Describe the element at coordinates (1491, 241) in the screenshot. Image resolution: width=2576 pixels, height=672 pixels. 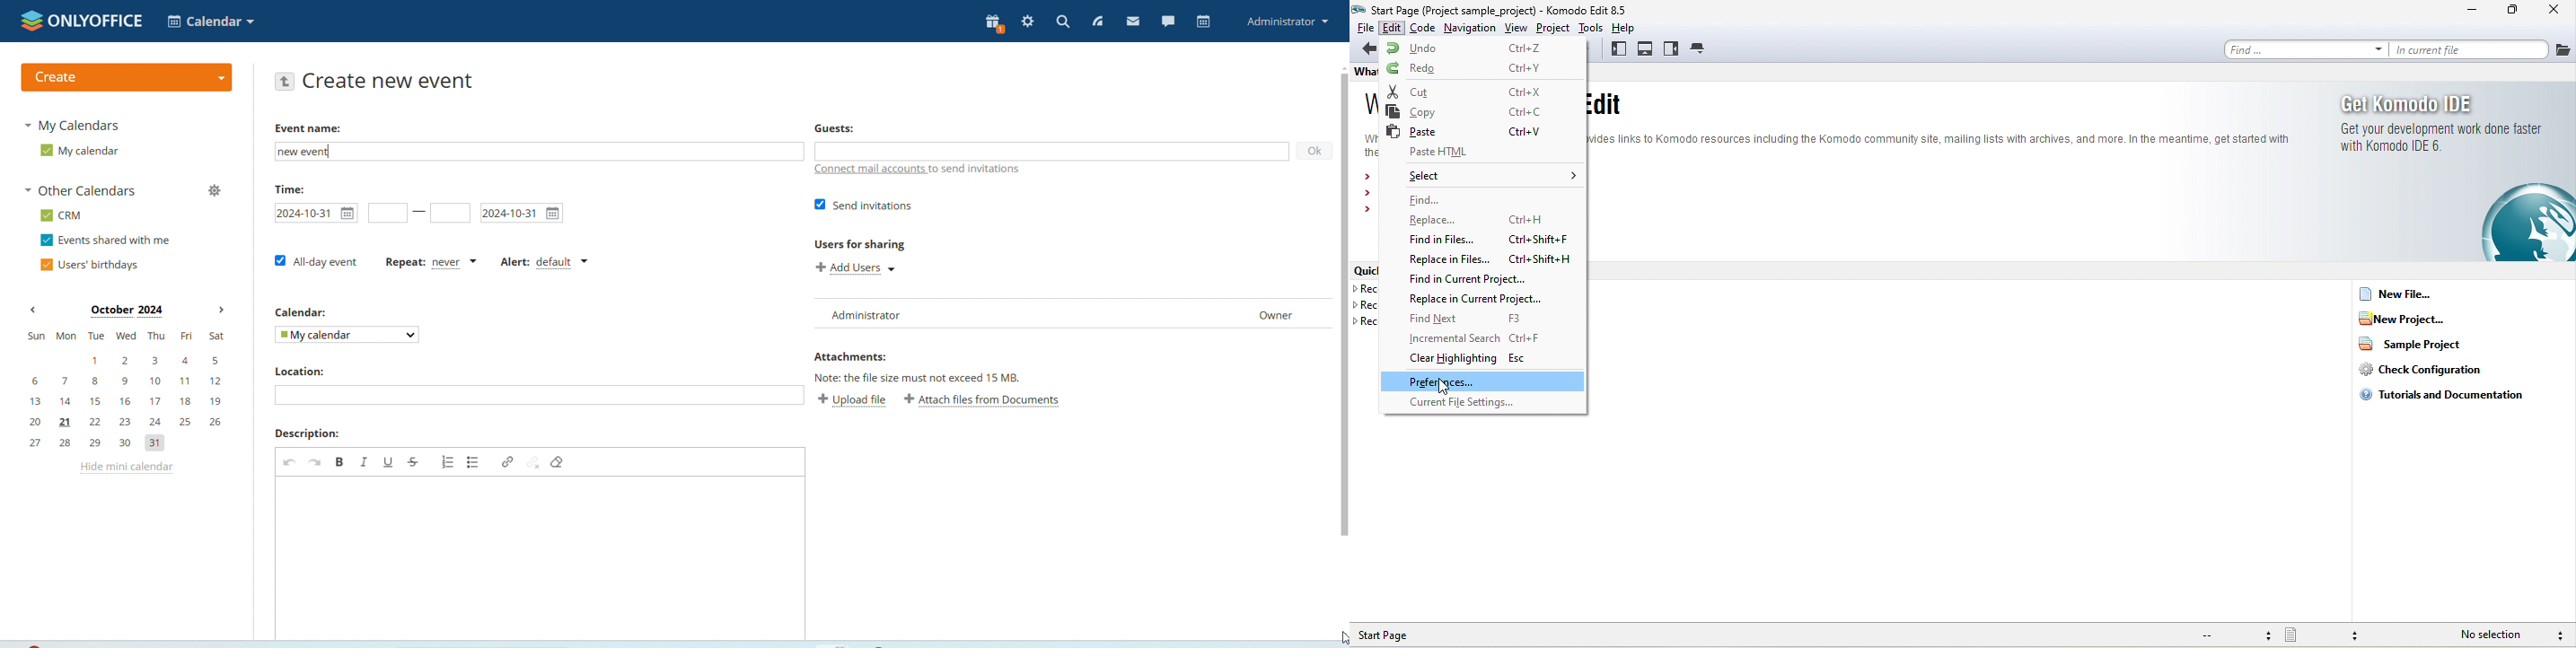
I see `find in files` at that location.